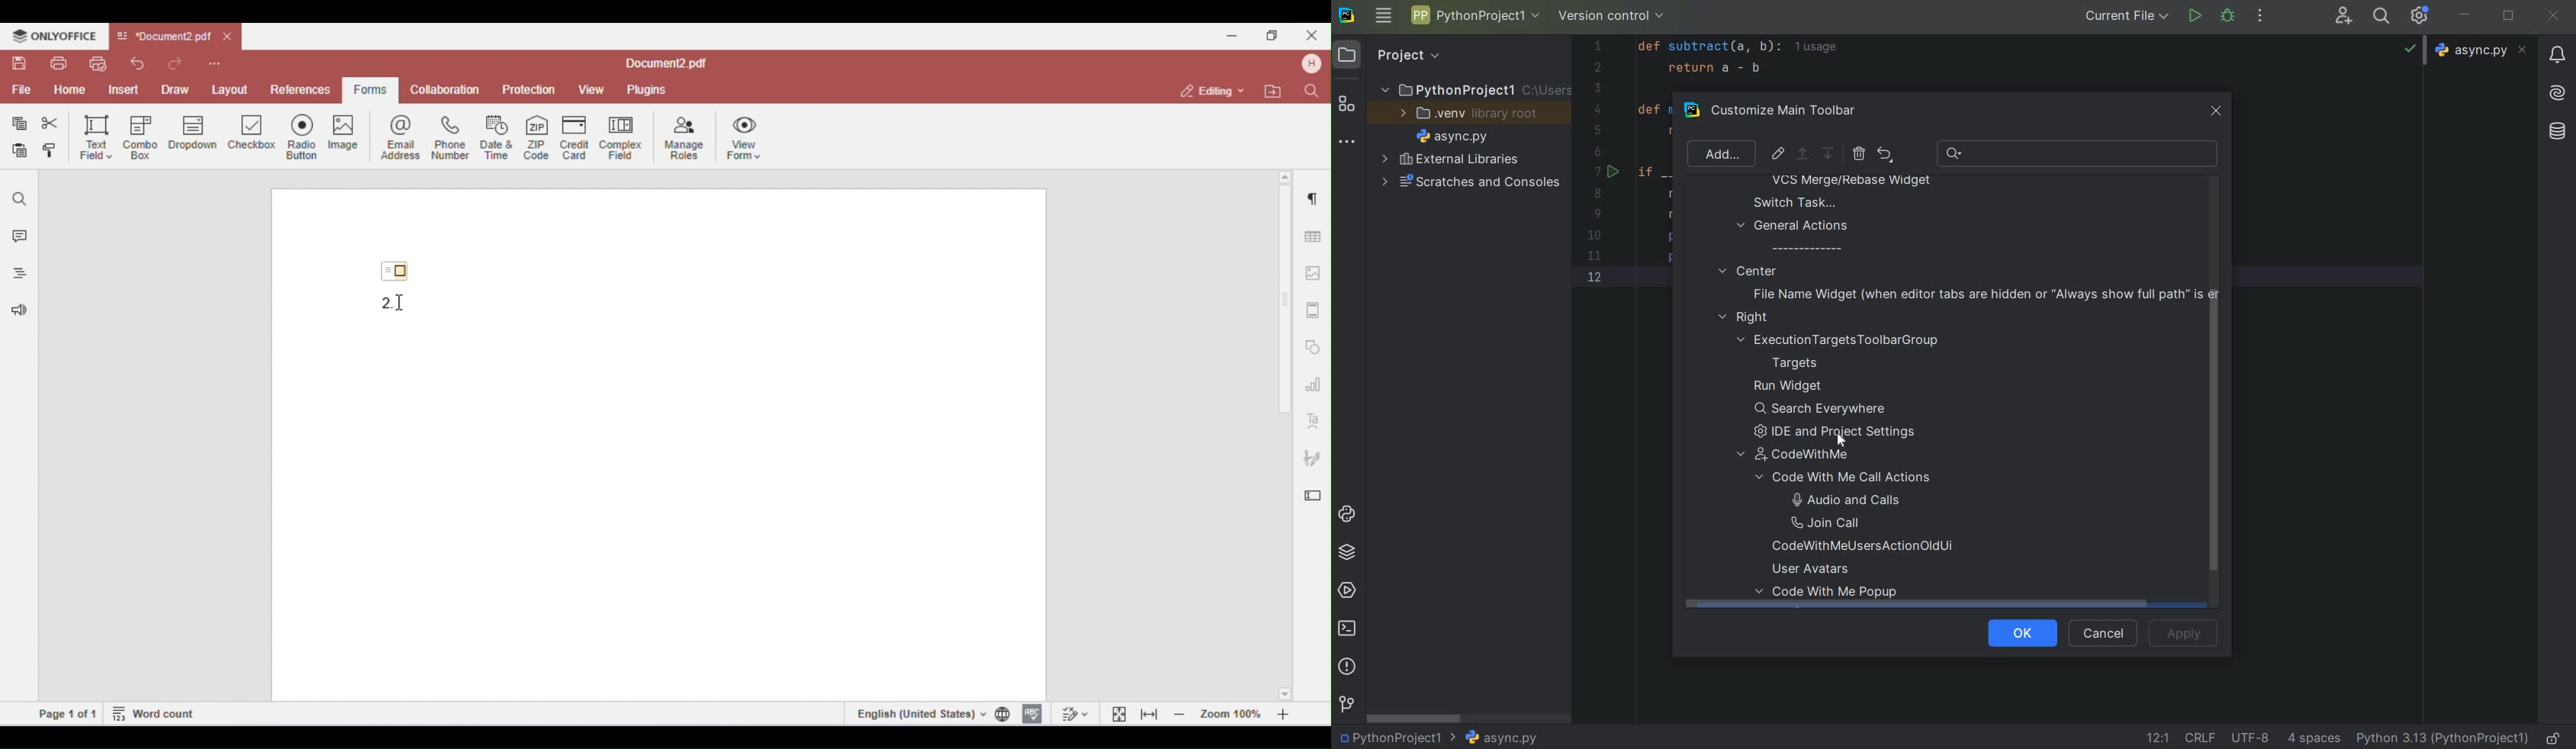 The height and width of the screenshot is (756, 2576). What do you see at coordinates (1858, 153) in the screenshot?
I see `REMOVE` at bounding box center [1858, 153].